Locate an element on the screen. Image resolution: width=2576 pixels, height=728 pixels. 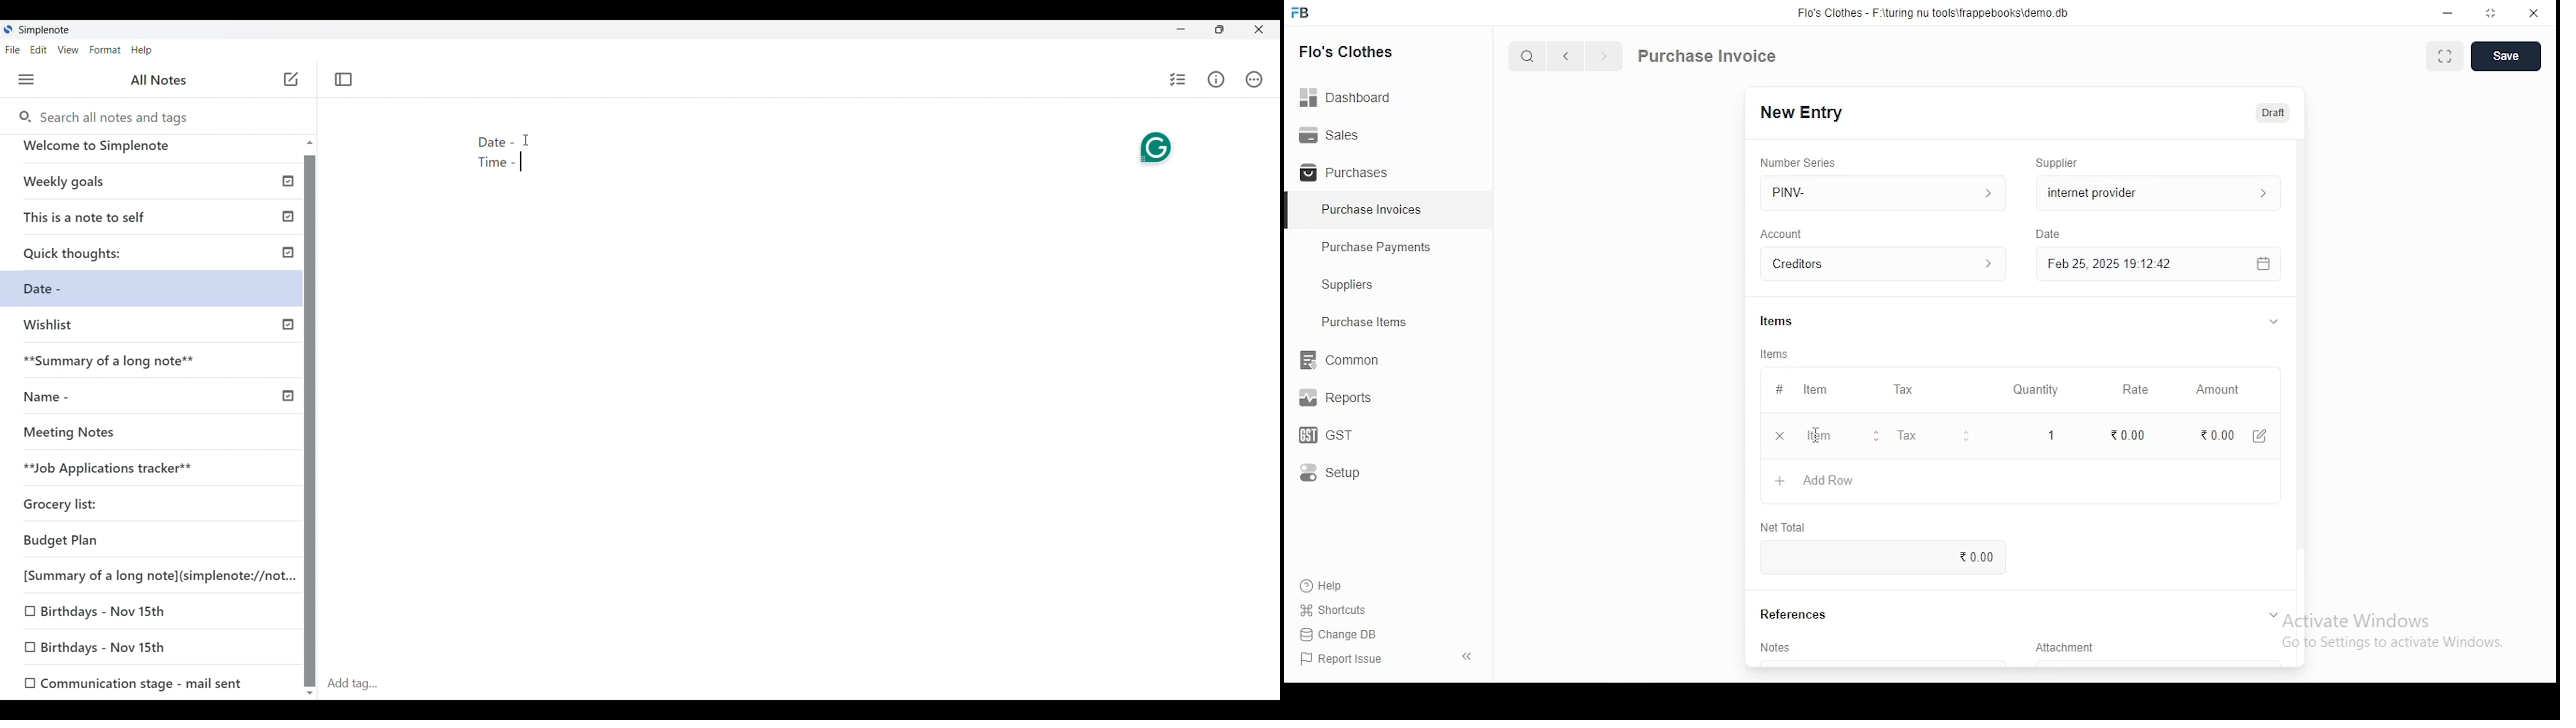
next is located at coordinates (1604, 58).